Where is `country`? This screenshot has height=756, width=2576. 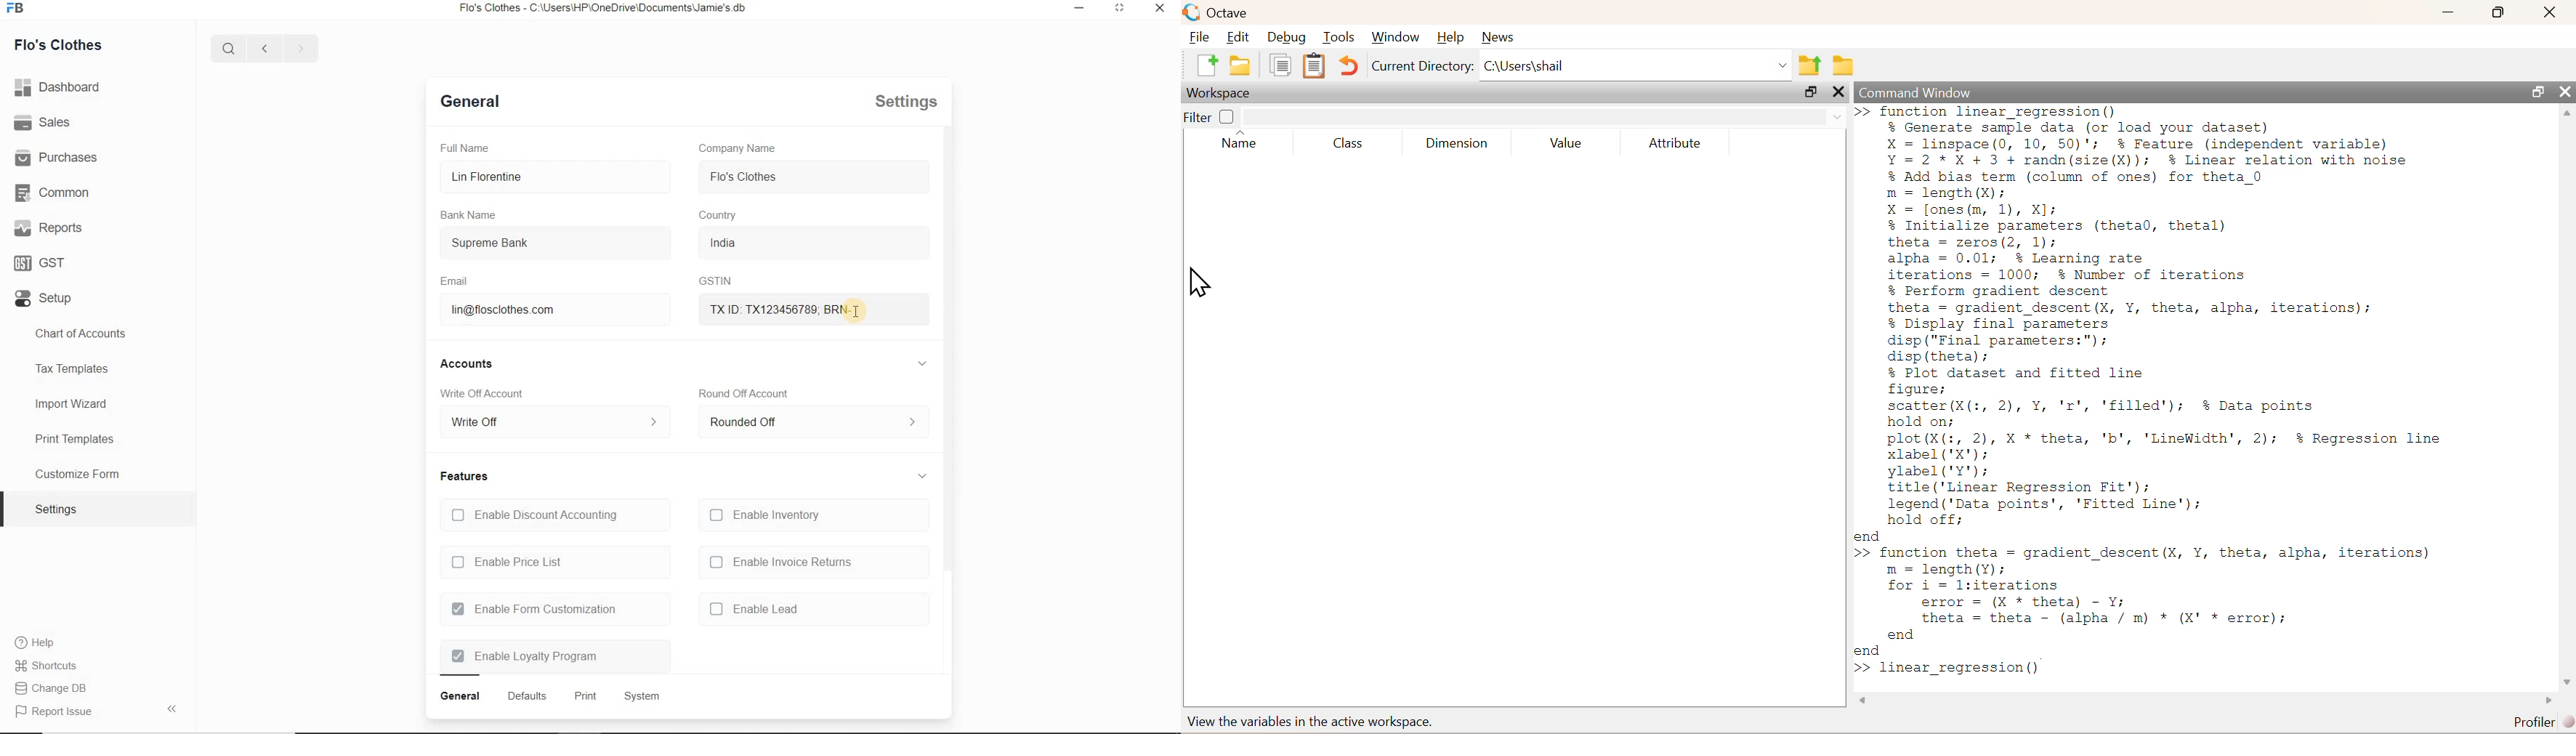 country is located at coordinates (720, 216).